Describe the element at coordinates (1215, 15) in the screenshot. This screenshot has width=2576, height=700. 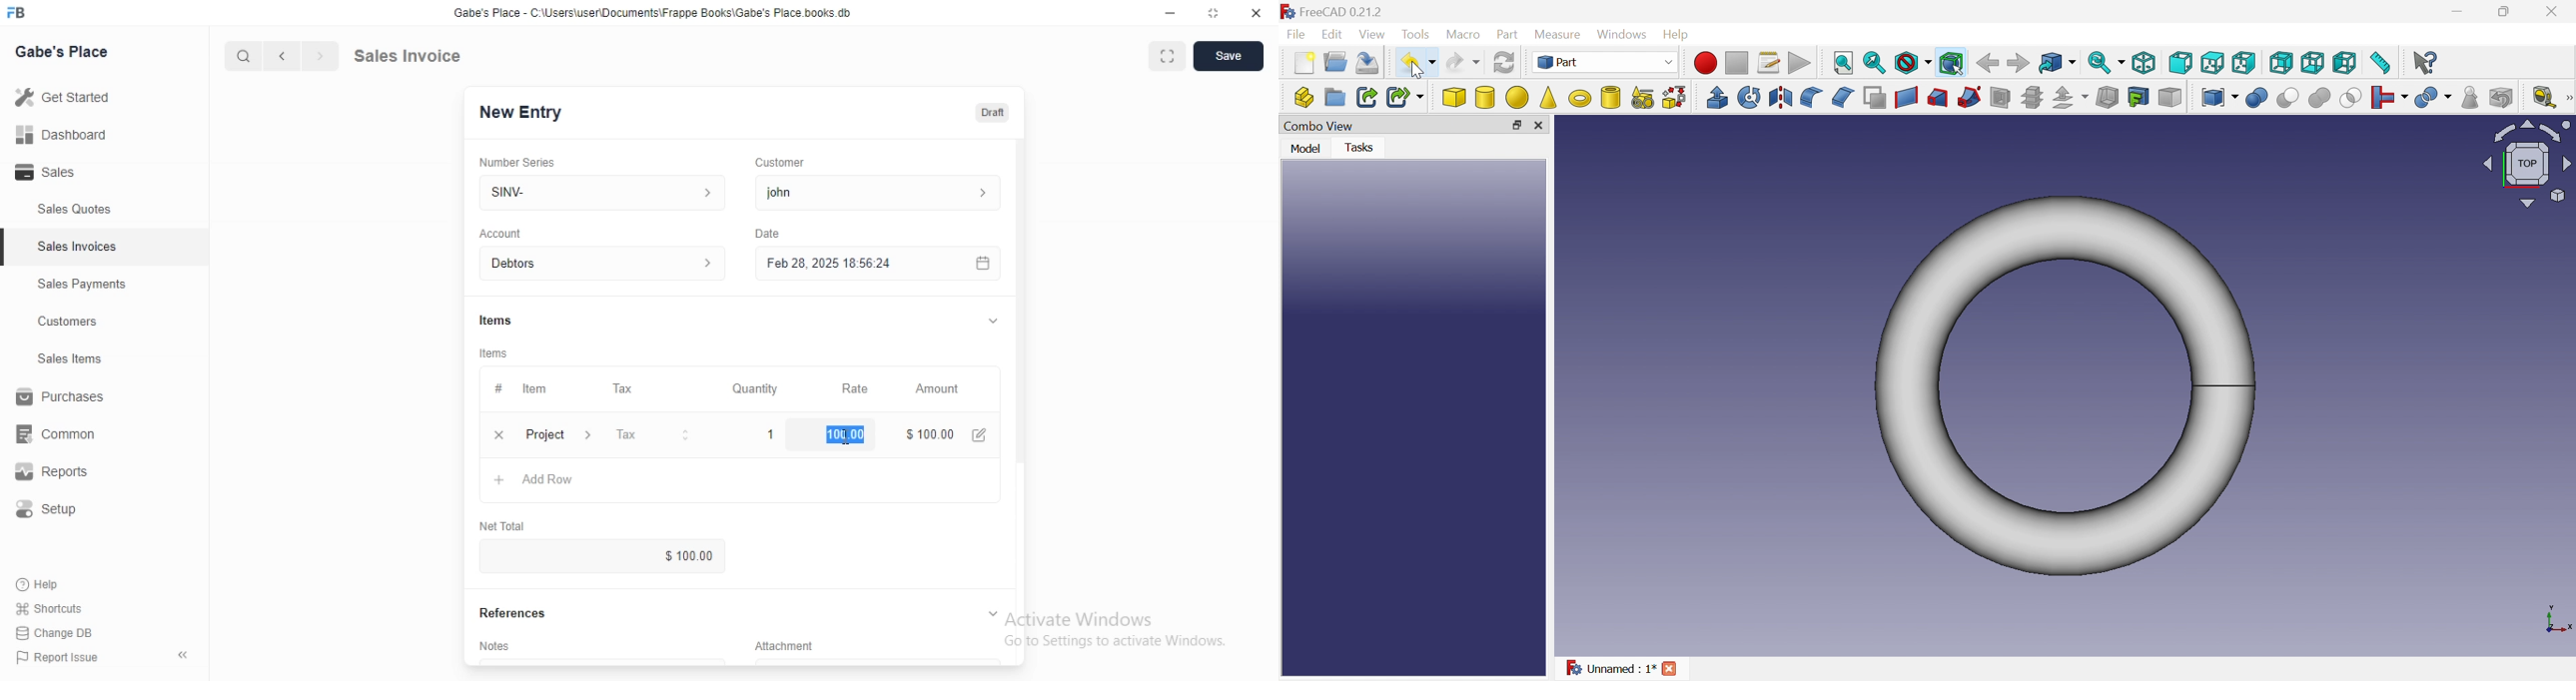
I see `maximize` at that location.